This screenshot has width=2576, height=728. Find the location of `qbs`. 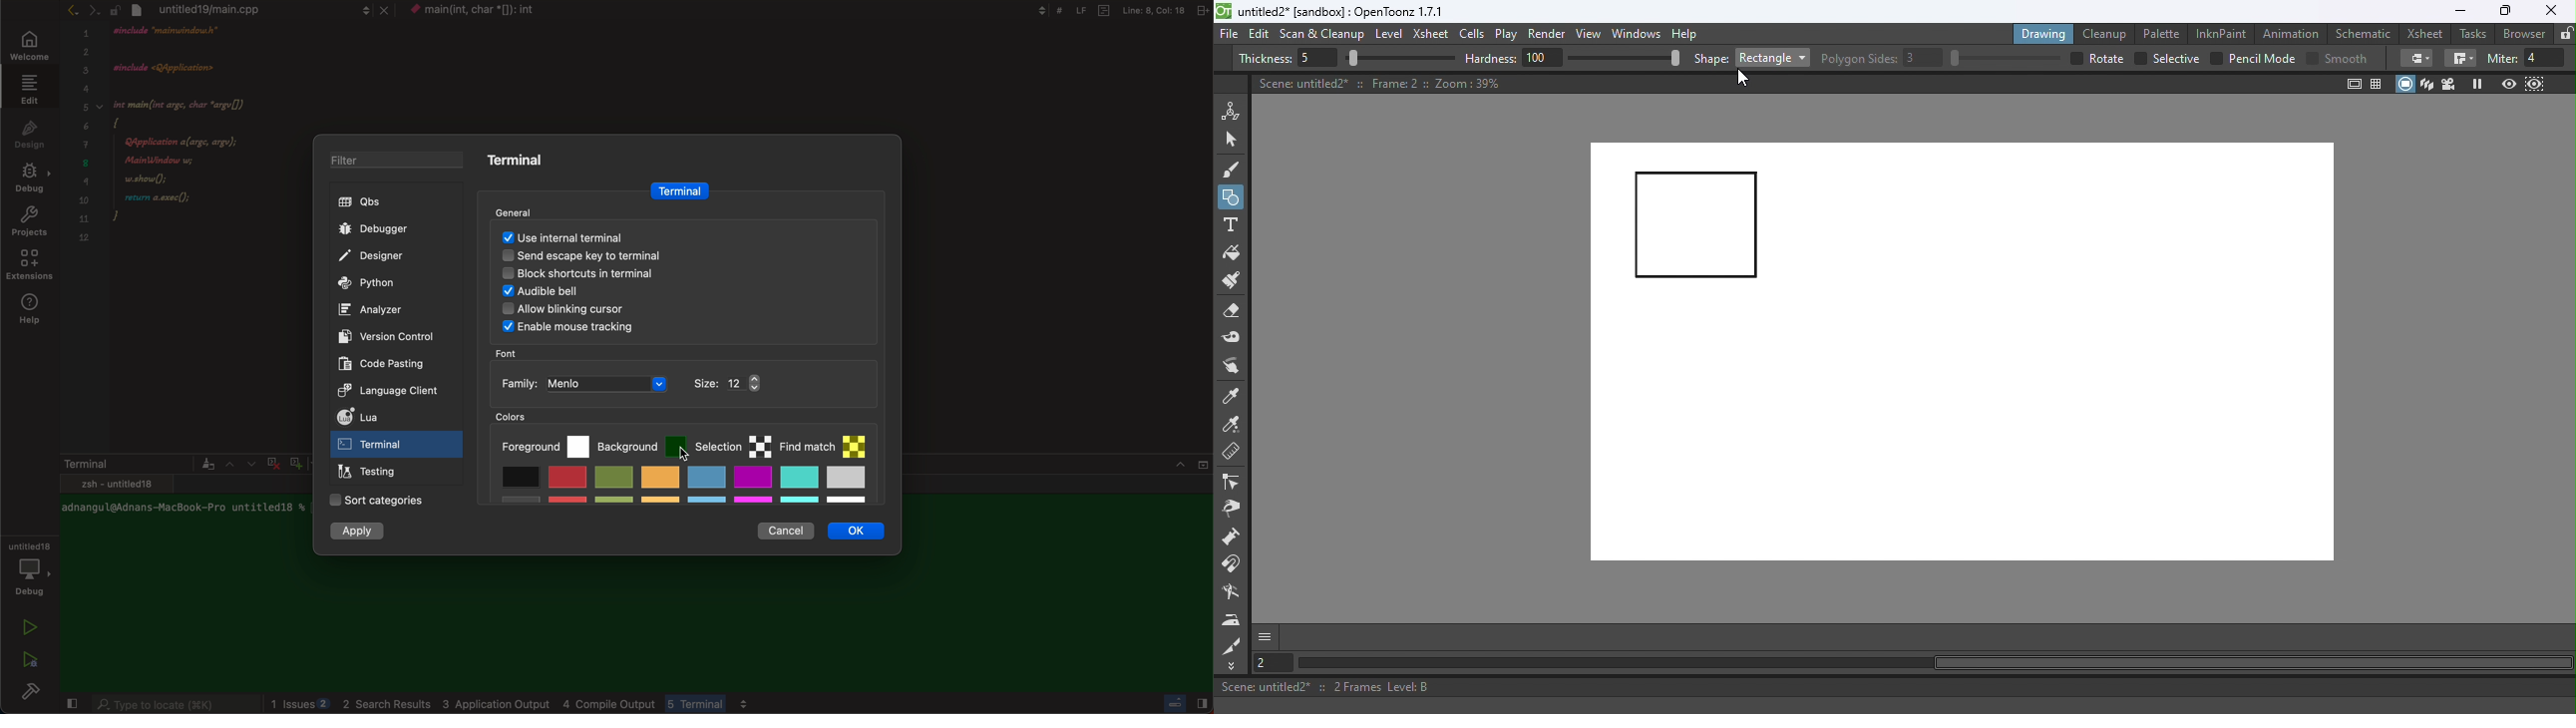

qbs is located at coordinates (392, 202).